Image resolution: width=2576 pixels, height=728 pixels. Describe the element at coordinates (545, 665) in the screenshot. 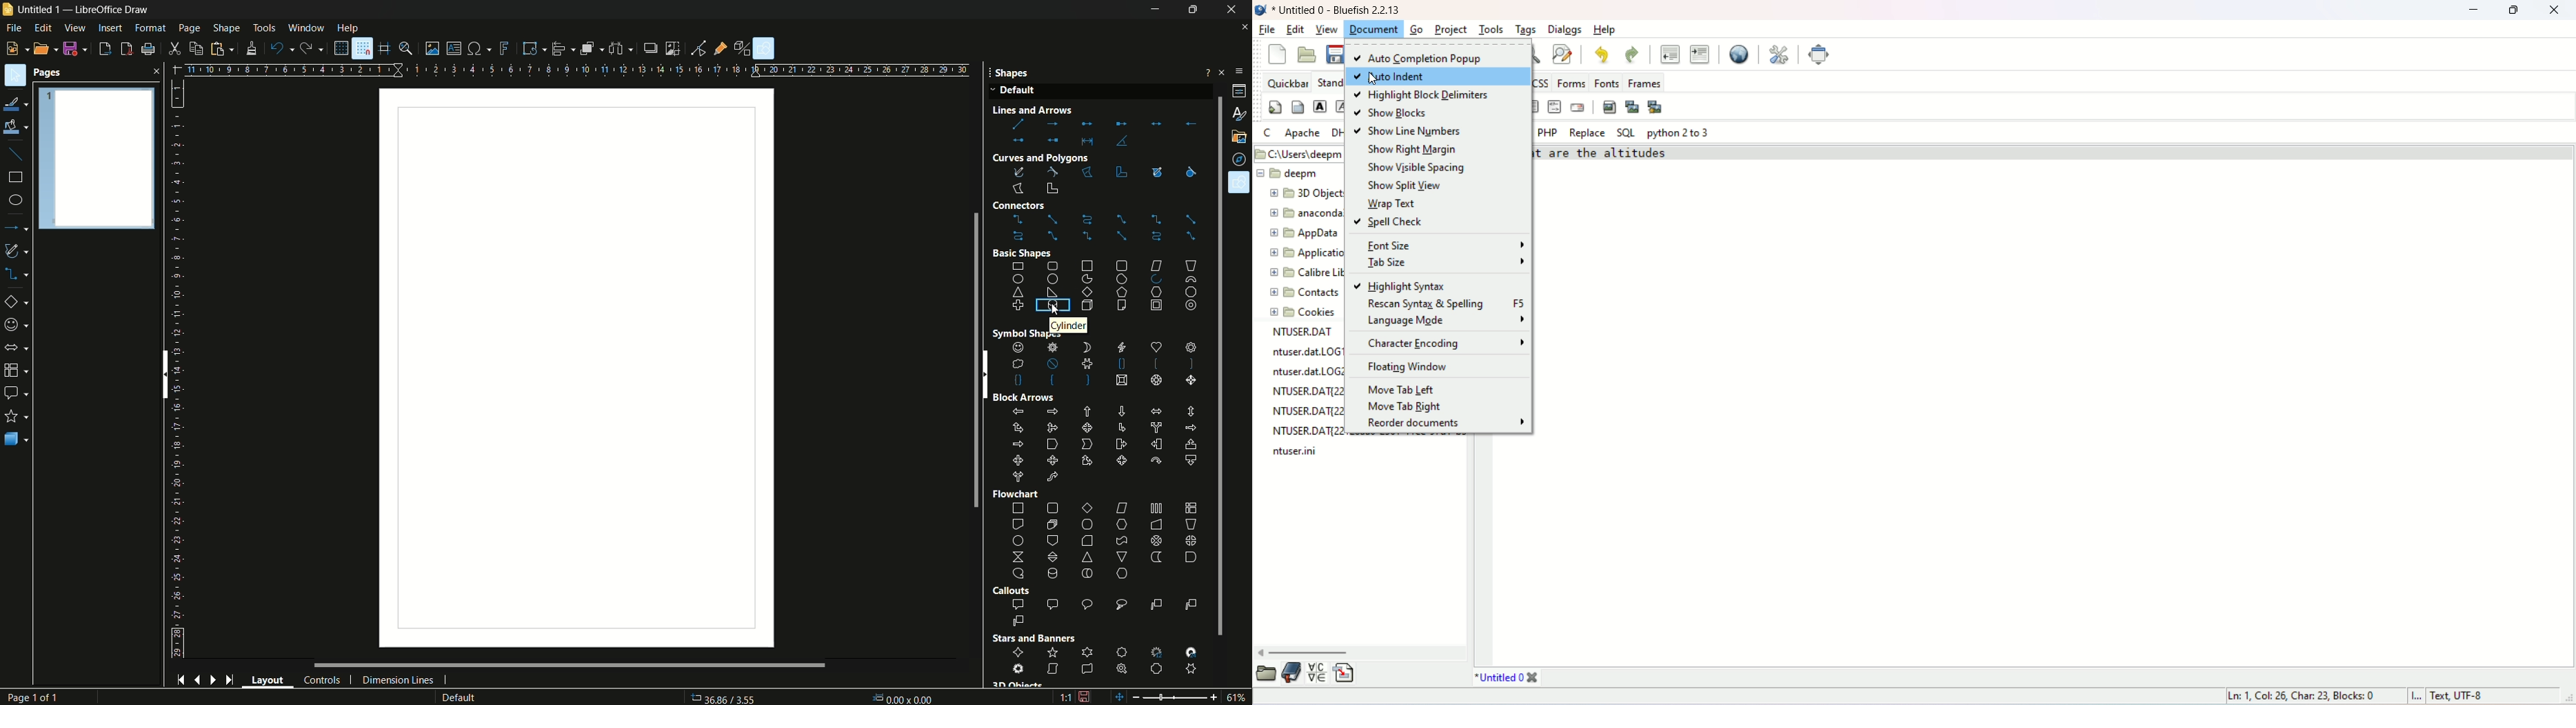

I see `scroll bar` at that location.